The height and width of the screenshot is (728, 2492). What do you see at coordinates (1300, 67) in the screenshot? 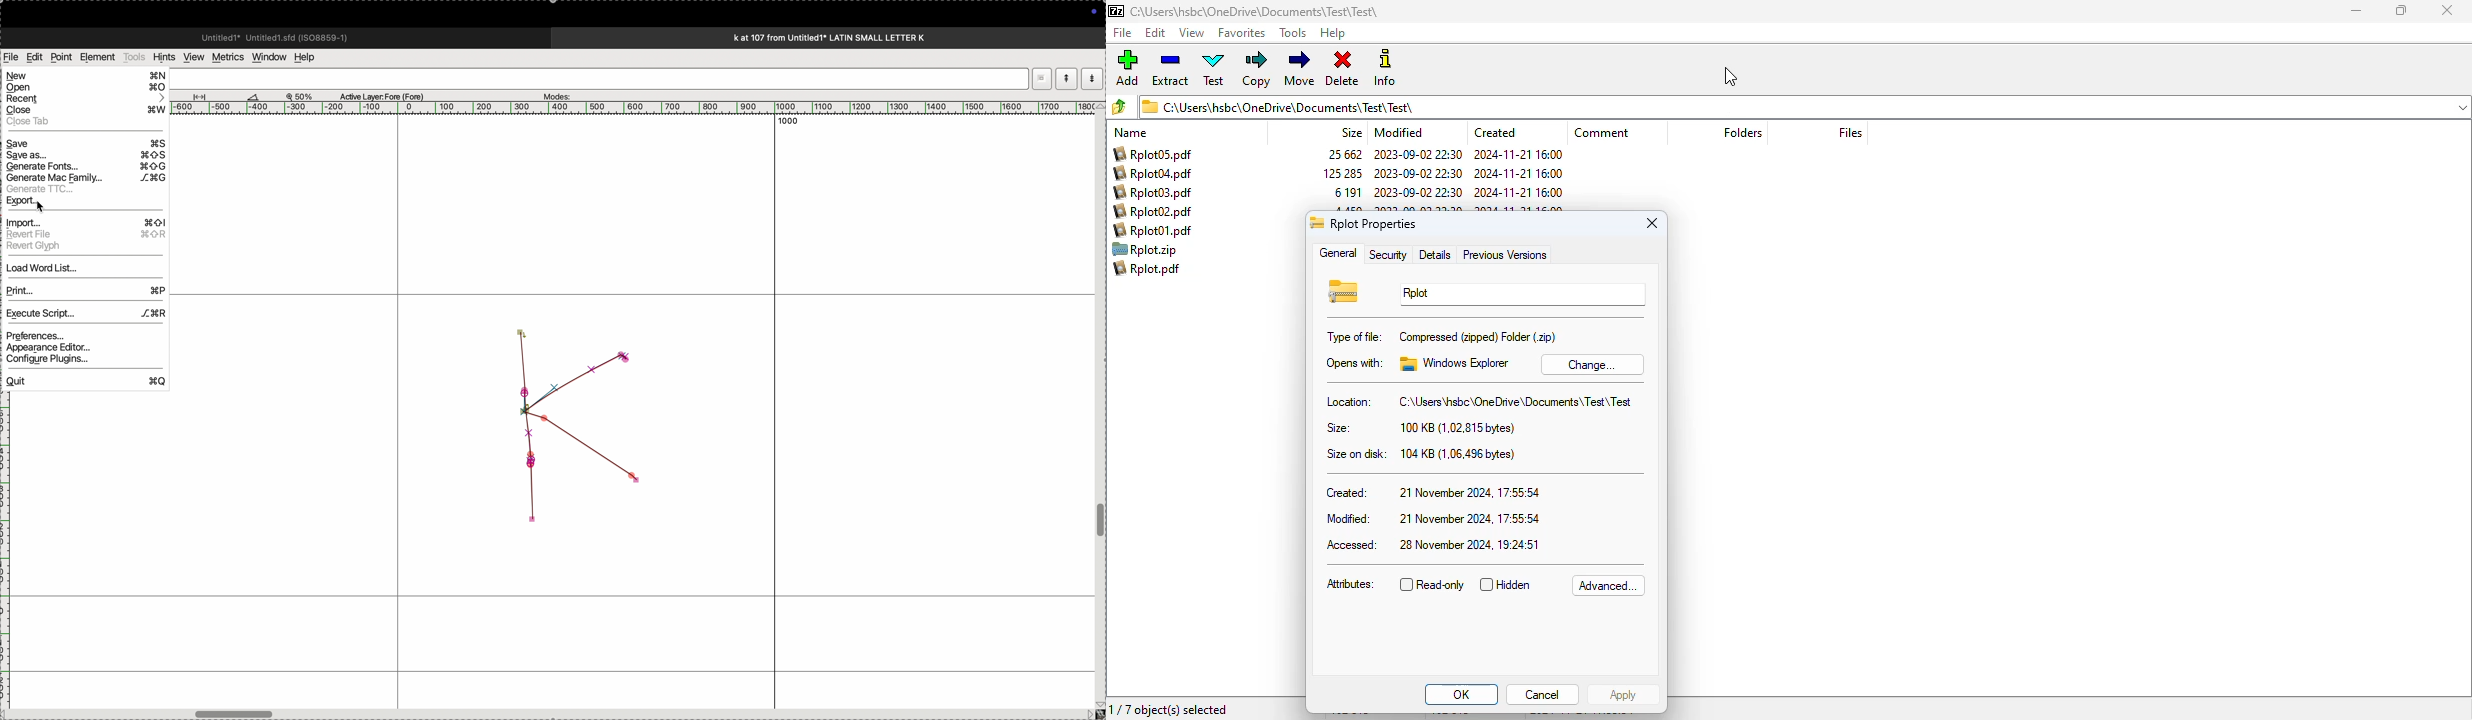
I see `move` at bounding box center [1300, 67].